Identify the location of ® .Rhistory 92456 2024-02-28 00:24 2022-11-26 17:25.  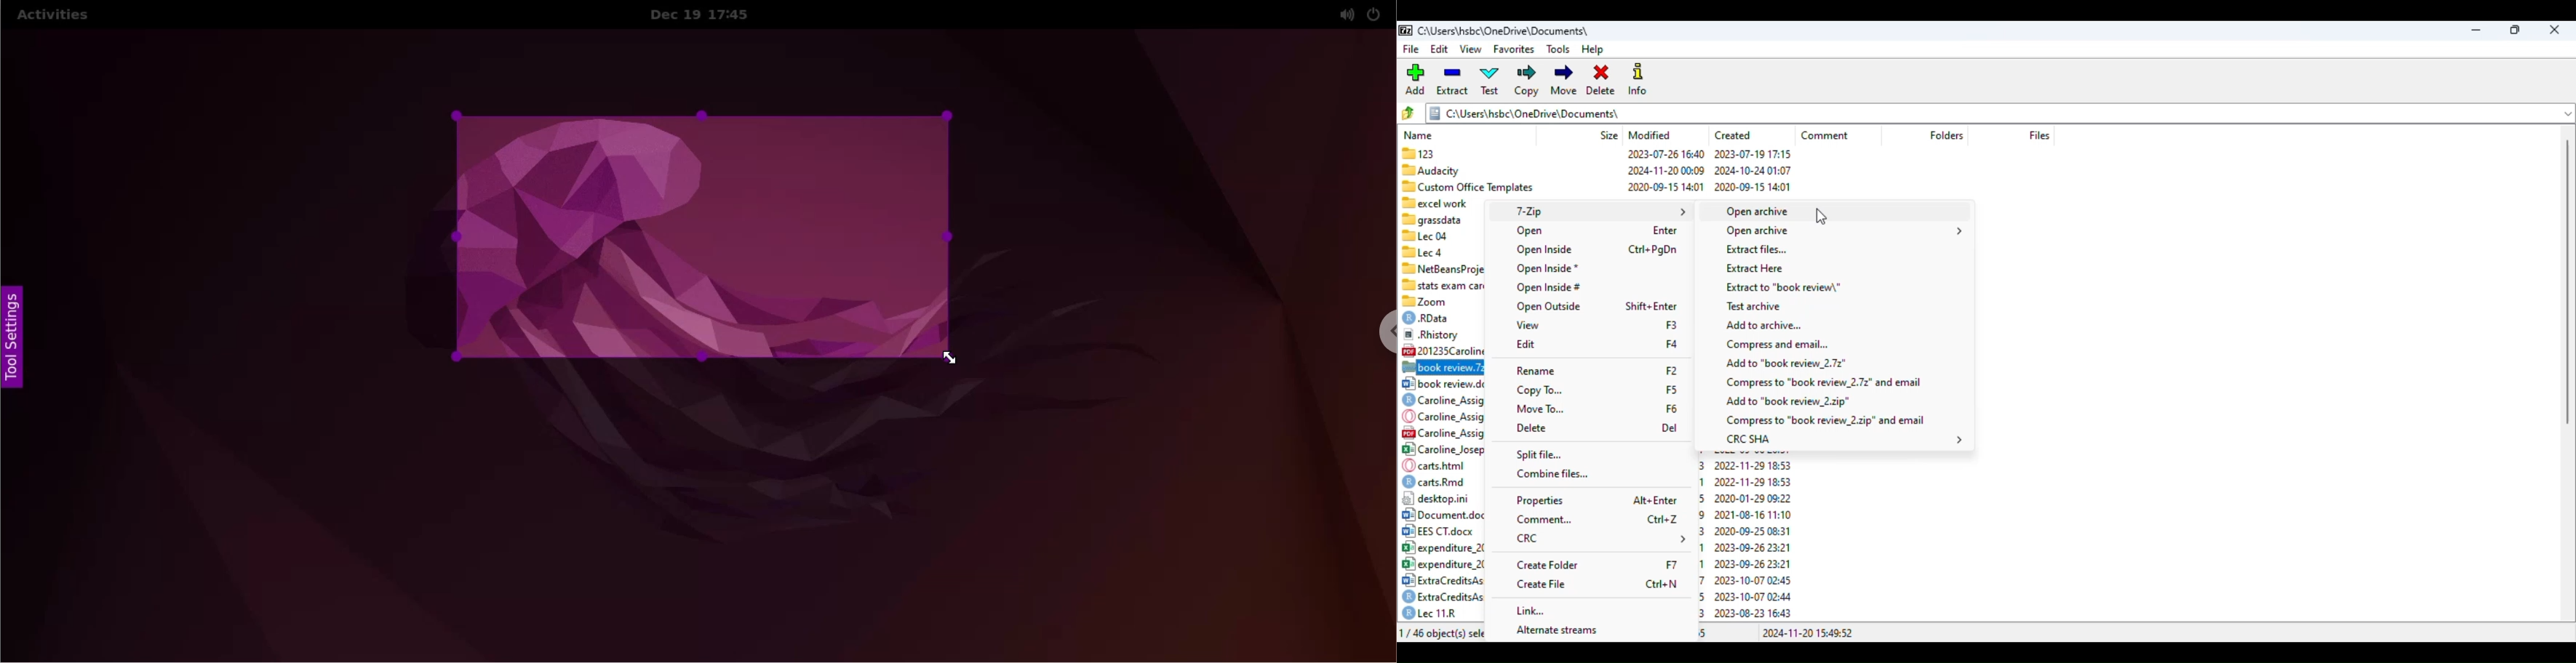
(1442, 333).